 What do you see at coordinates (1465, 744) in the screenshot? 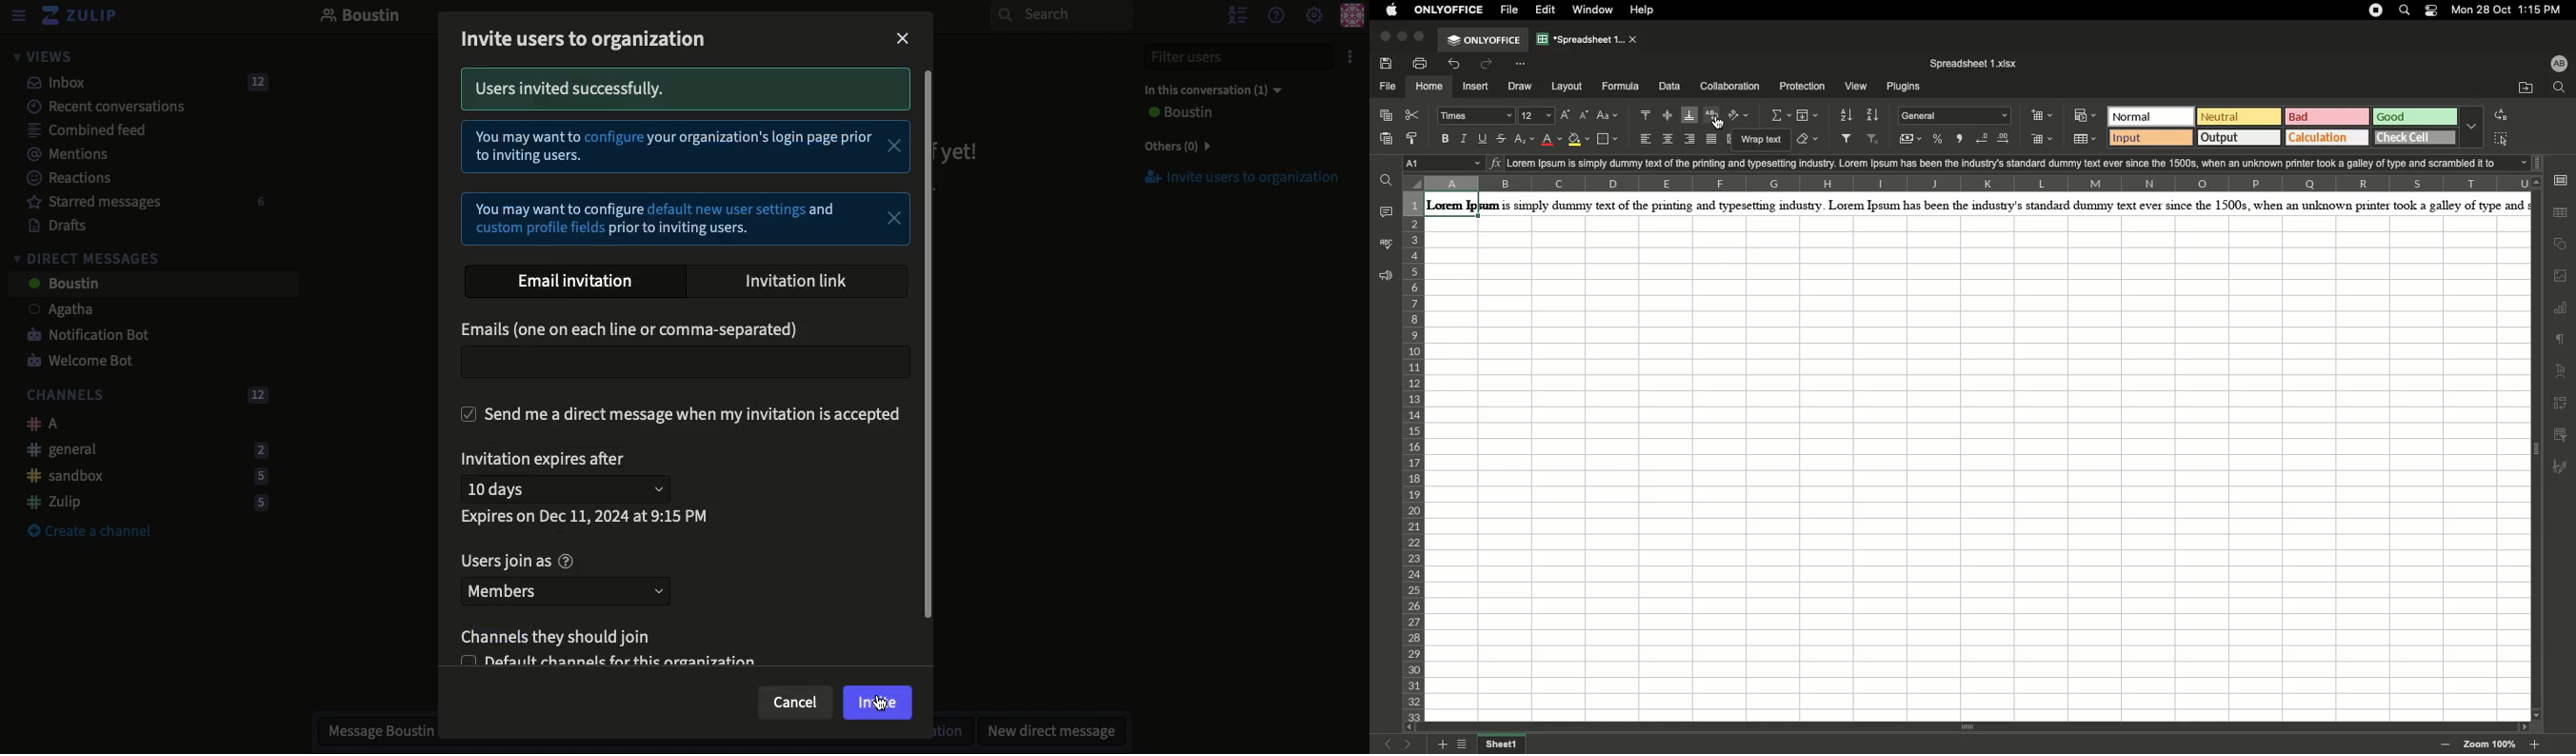
I see `List of sheets` at bounding box center [1465, 744].